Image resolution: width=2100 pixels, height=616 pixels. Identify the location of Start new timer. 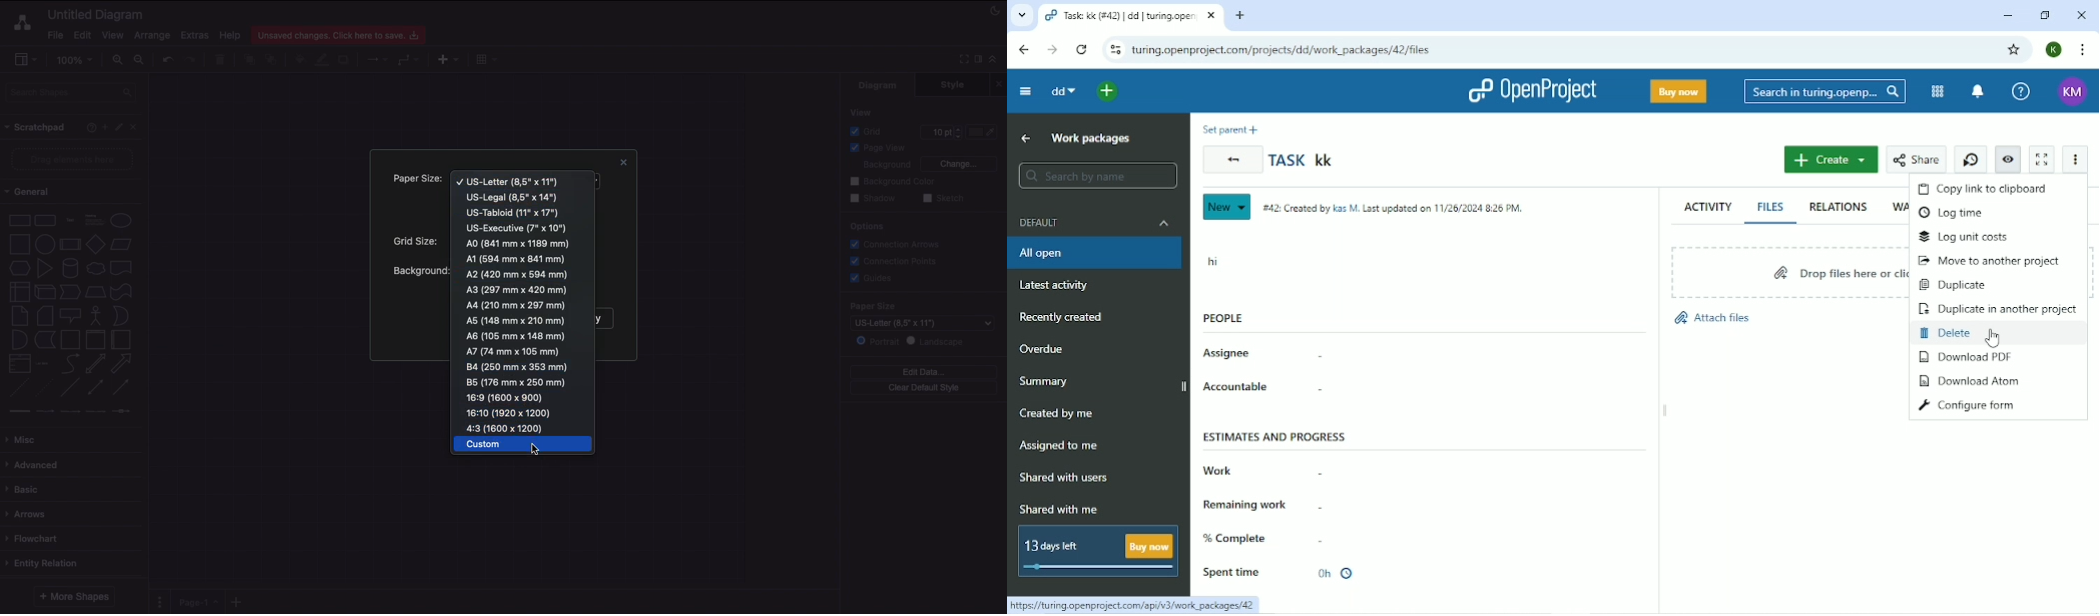
(1972, 159).